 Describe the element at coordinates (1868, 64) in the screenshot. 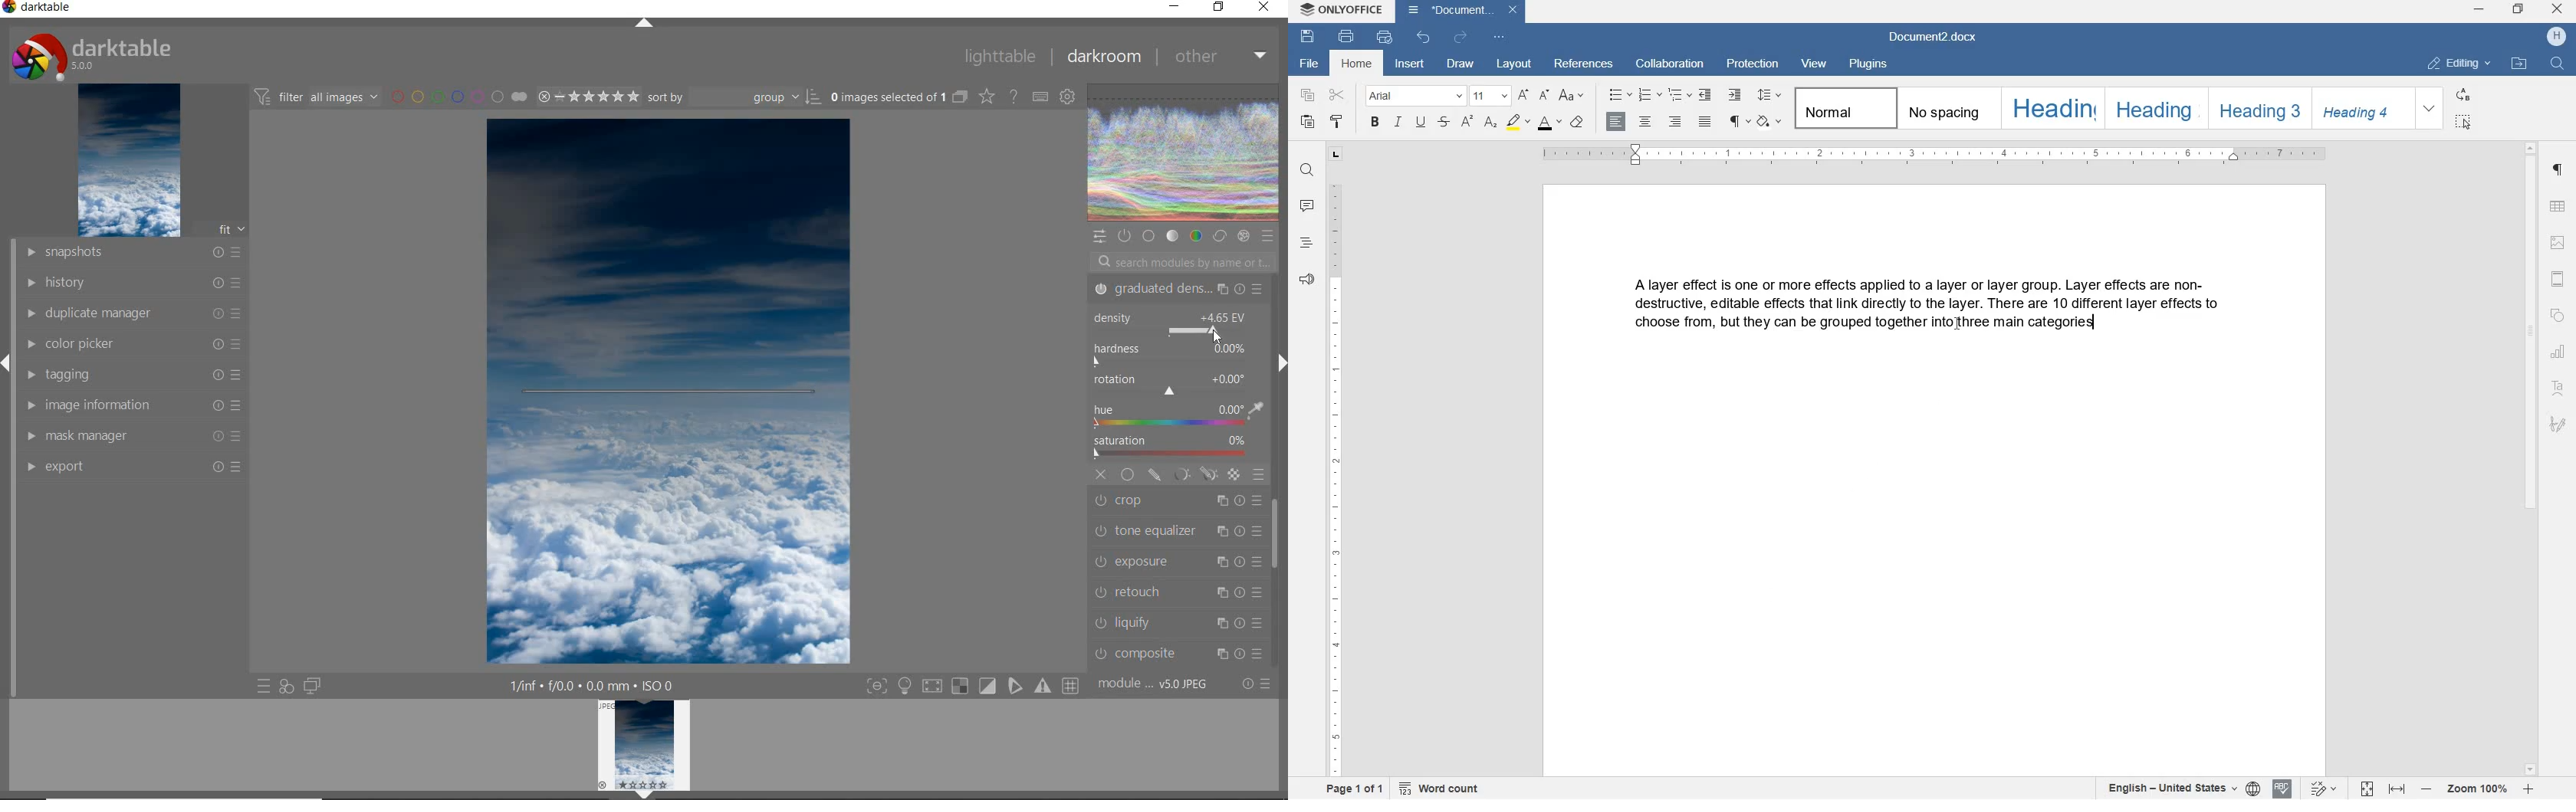

I see `plugins` at that location.